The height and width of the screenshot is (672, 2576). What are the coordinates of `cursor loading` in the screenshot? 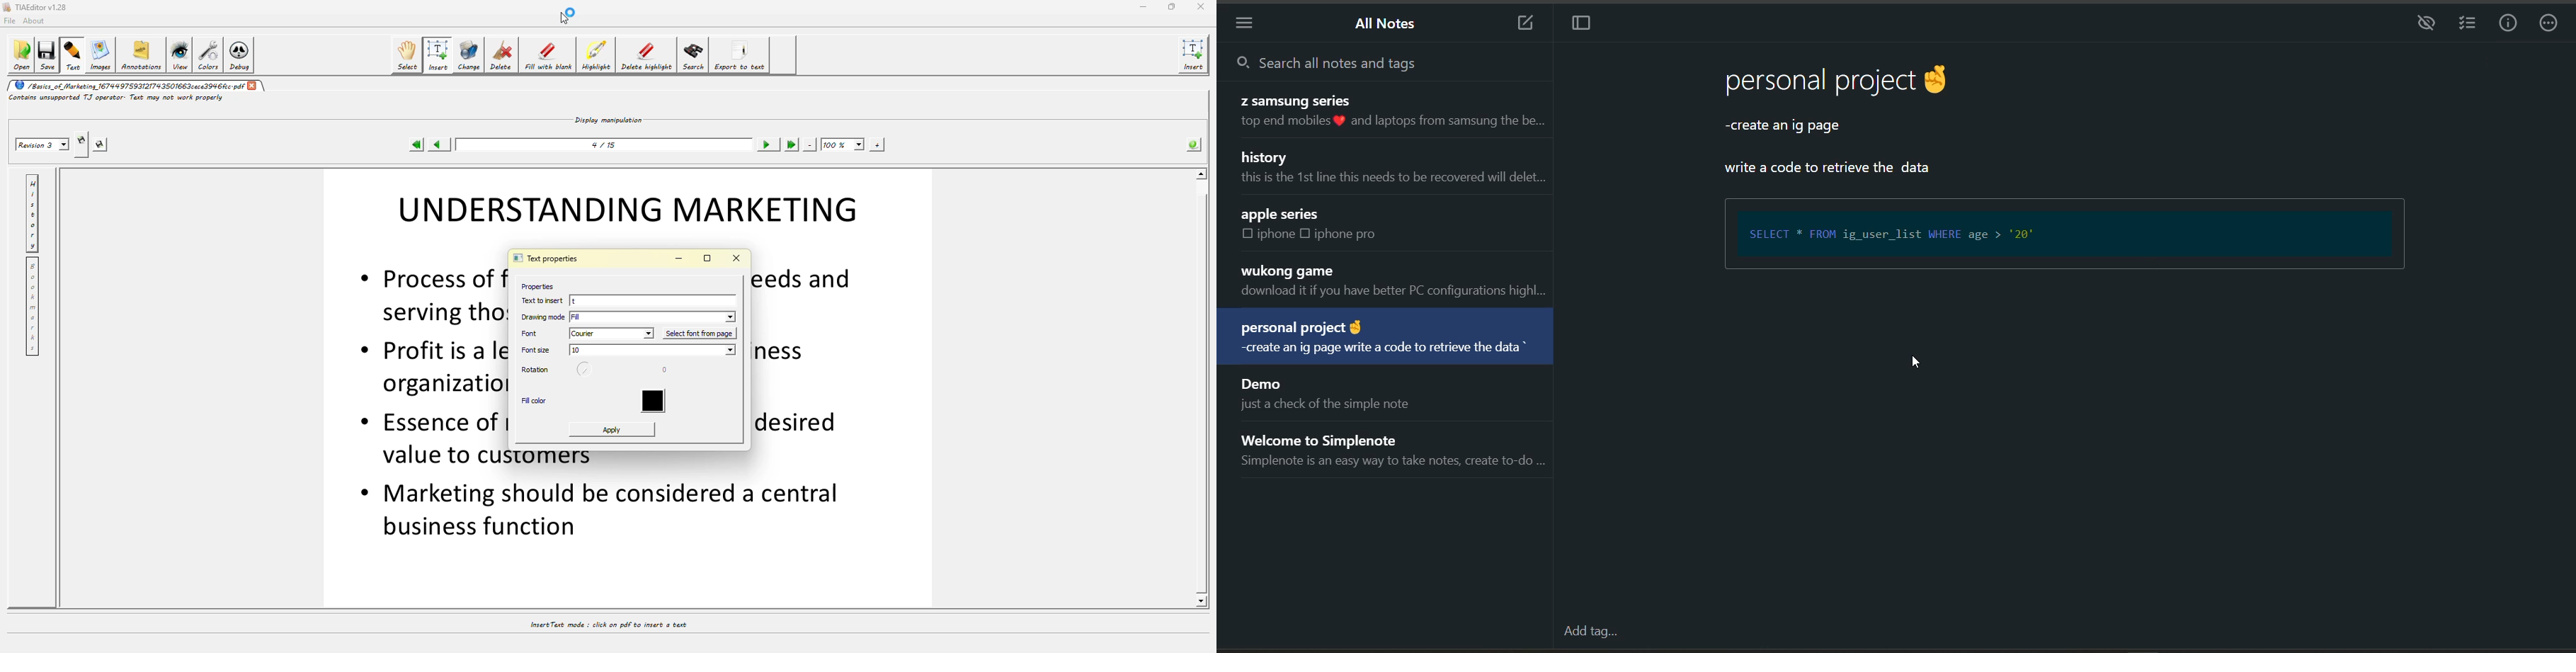 It's located at (564, 14).